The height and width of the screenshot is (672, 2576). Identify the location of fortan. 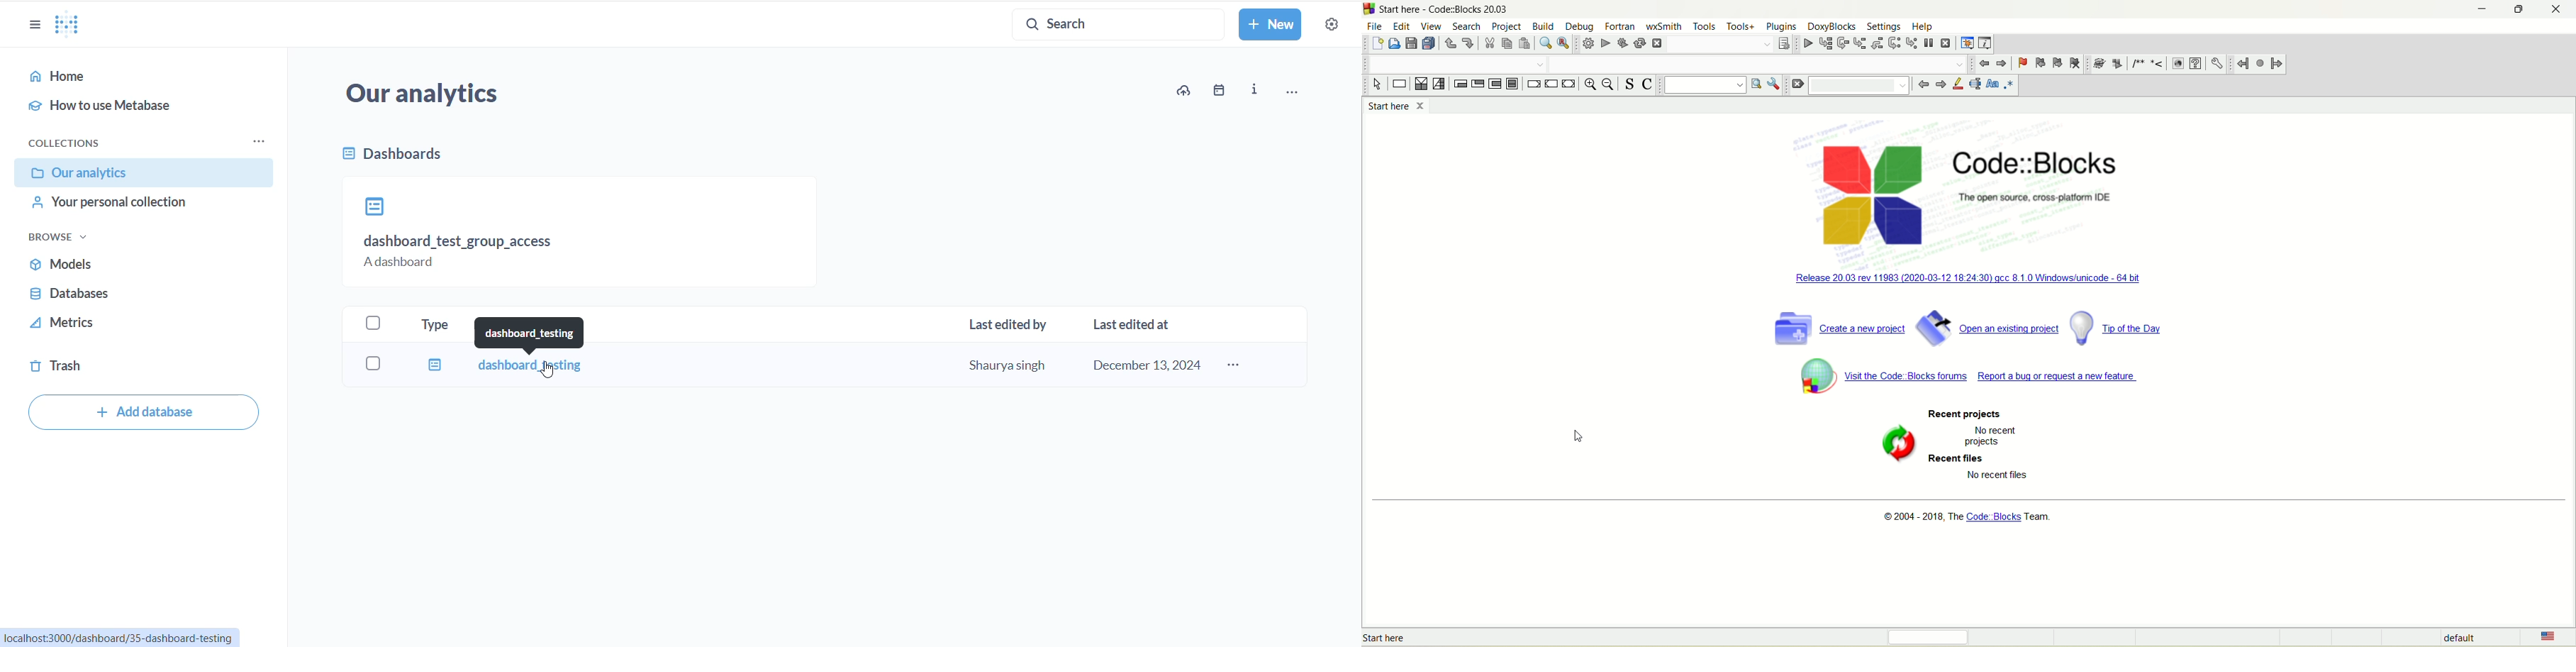
(1621, 26).